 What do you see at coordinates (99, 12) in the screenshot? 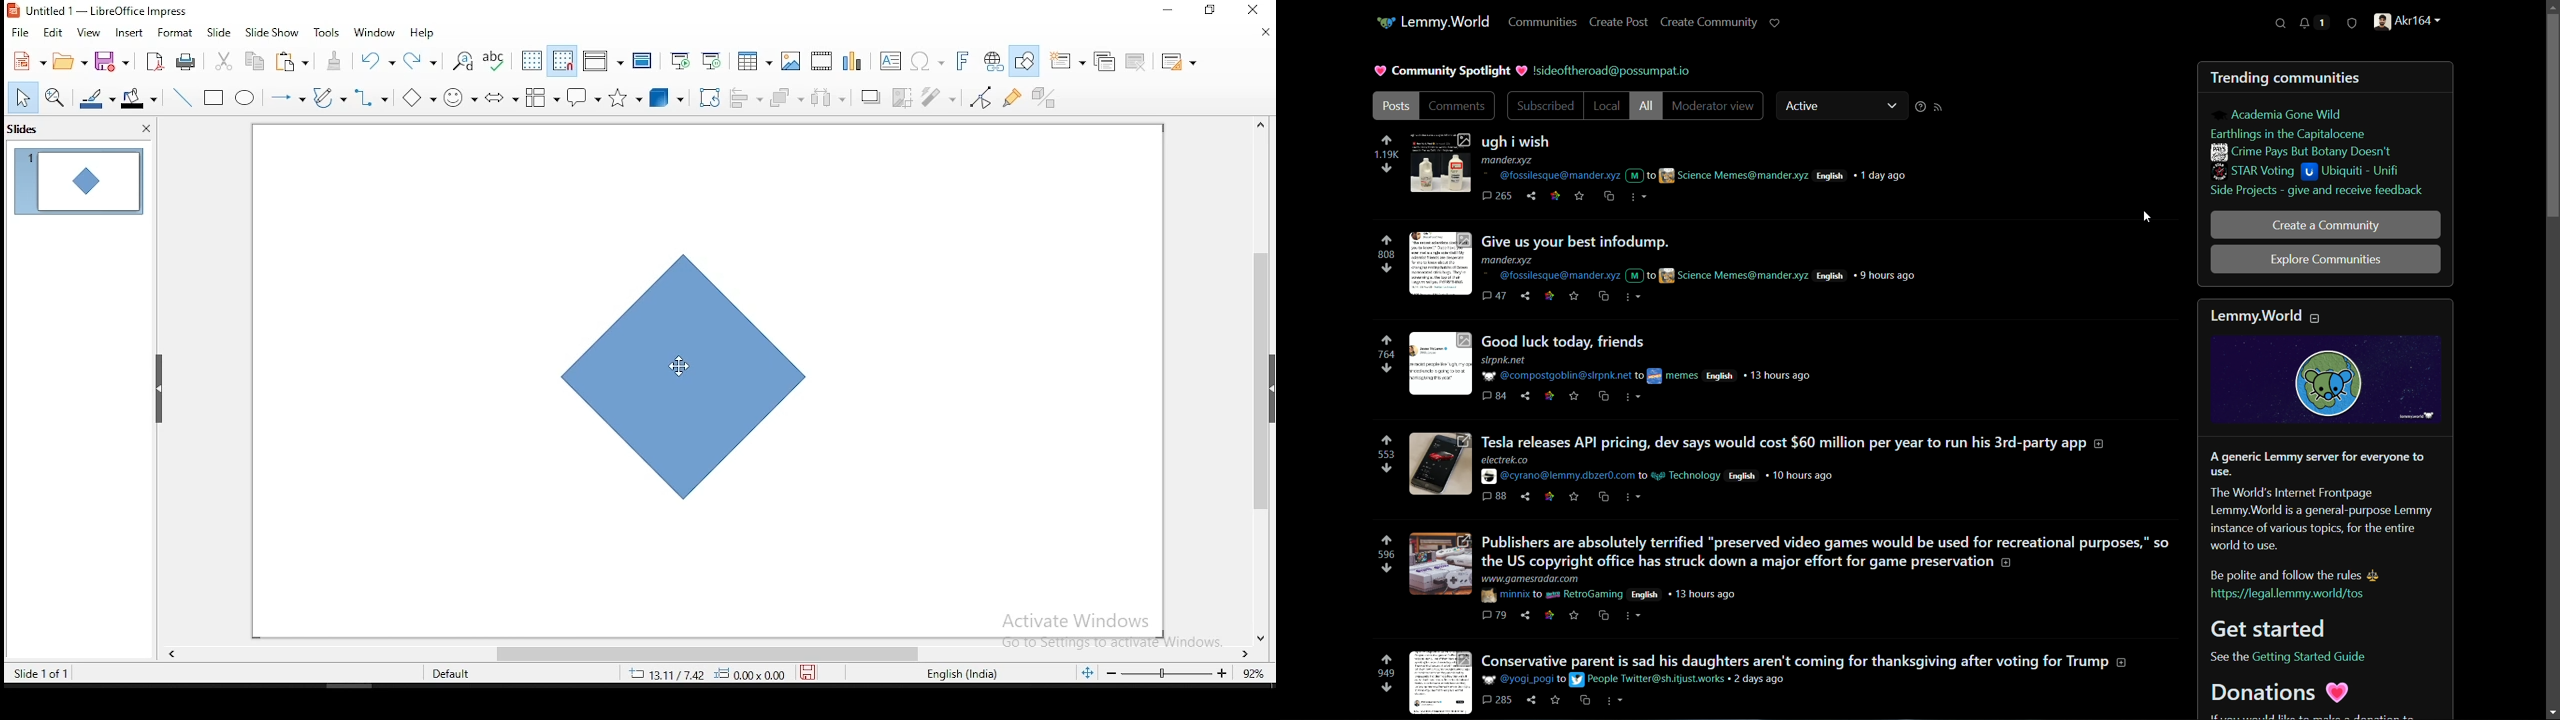
I see `icon and filename` at bounding box center [99, 12].